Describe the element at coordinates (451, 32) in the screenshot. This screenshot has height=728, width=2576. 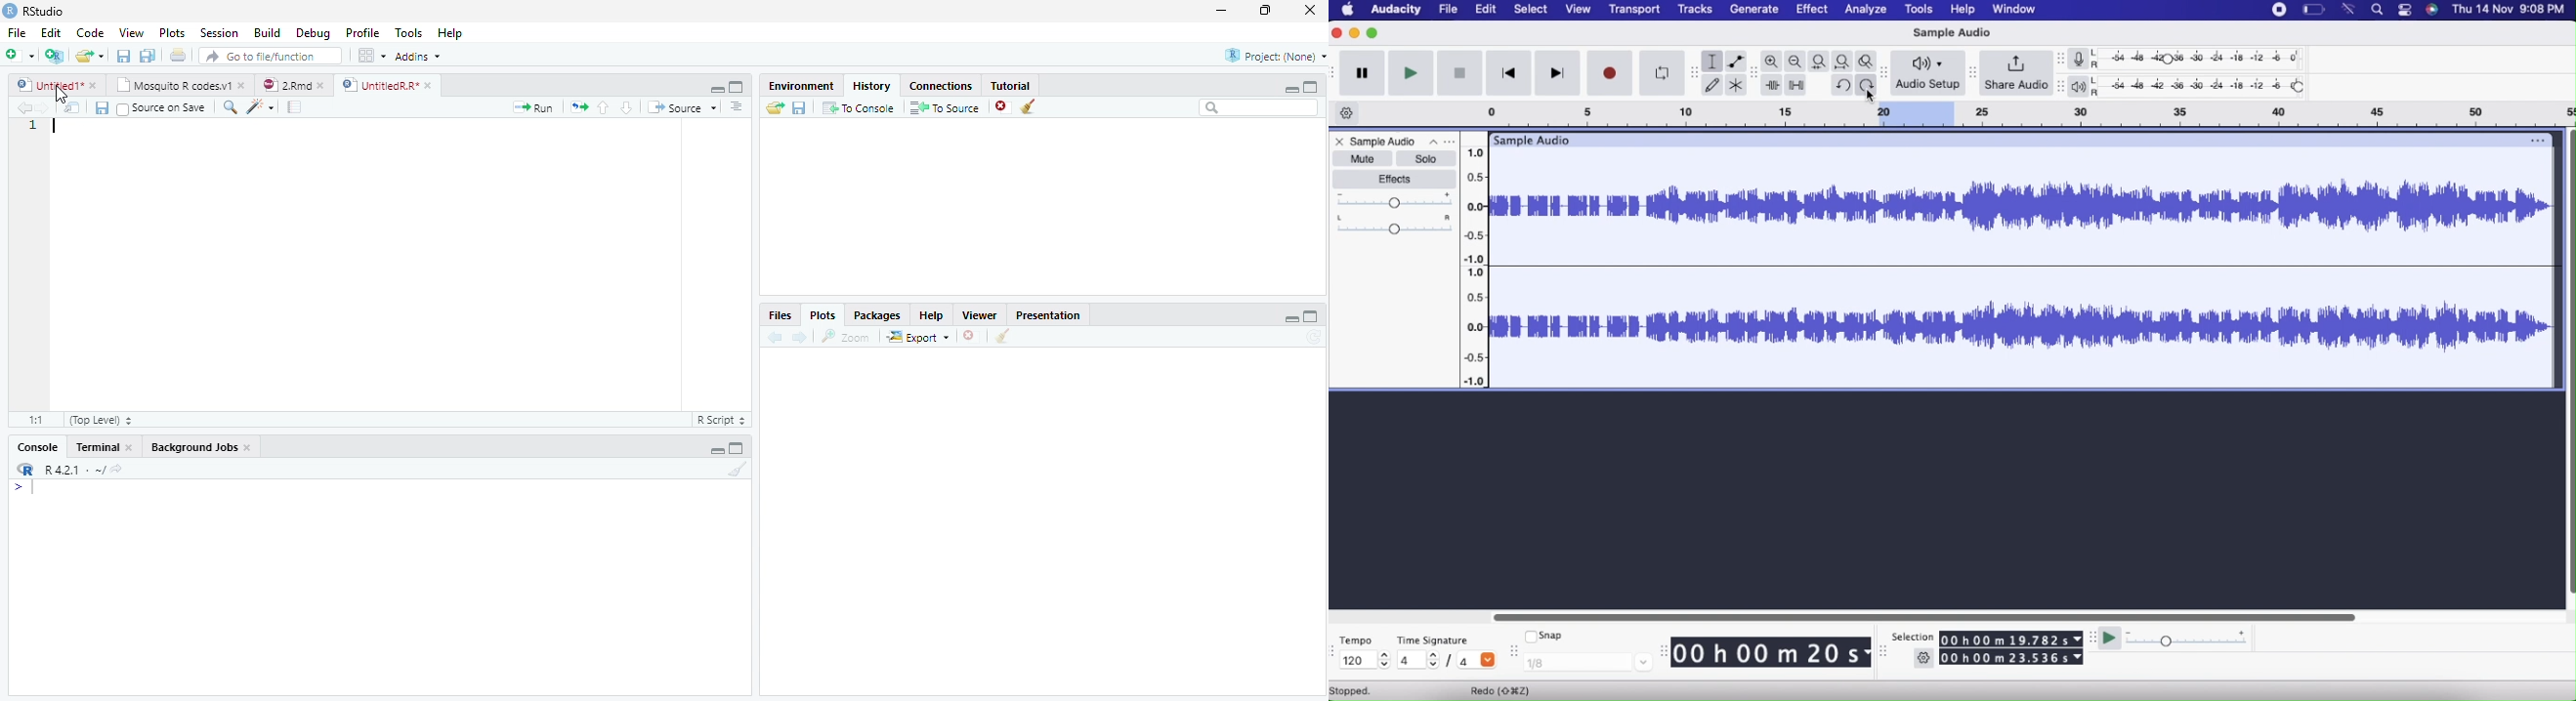
I see `Help` at that location.